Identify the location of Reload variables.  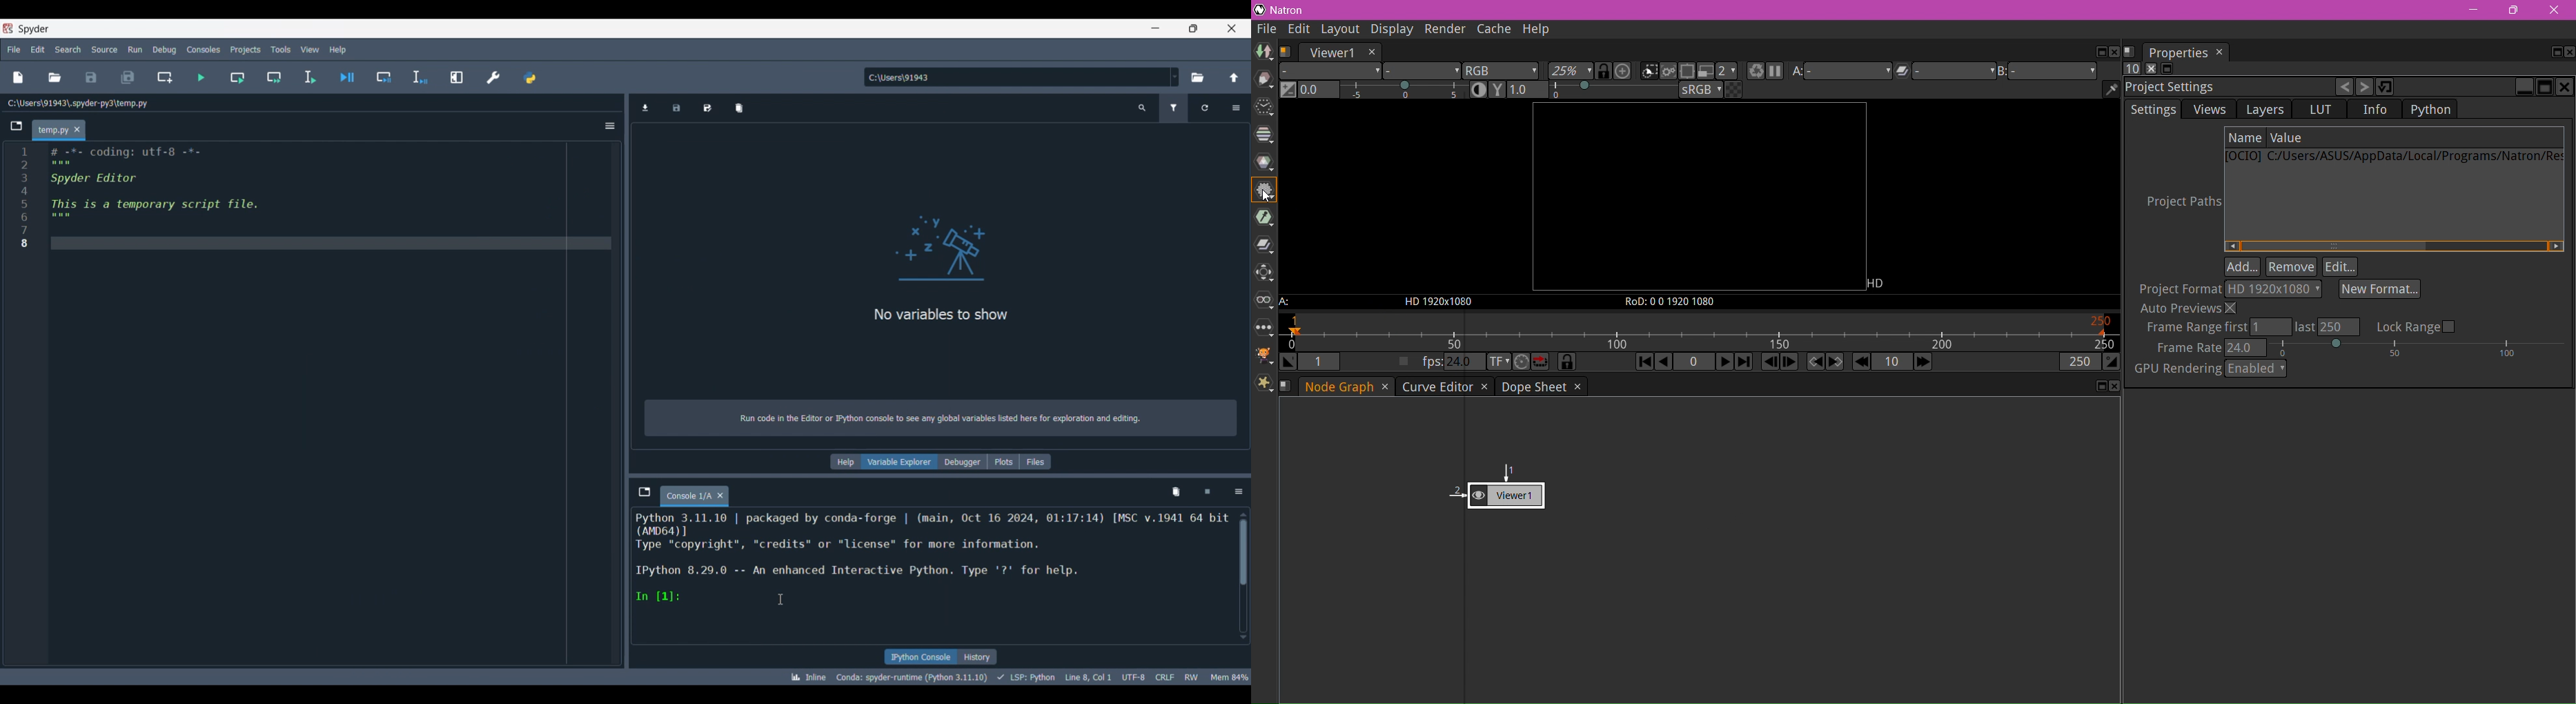
(1204, 108).